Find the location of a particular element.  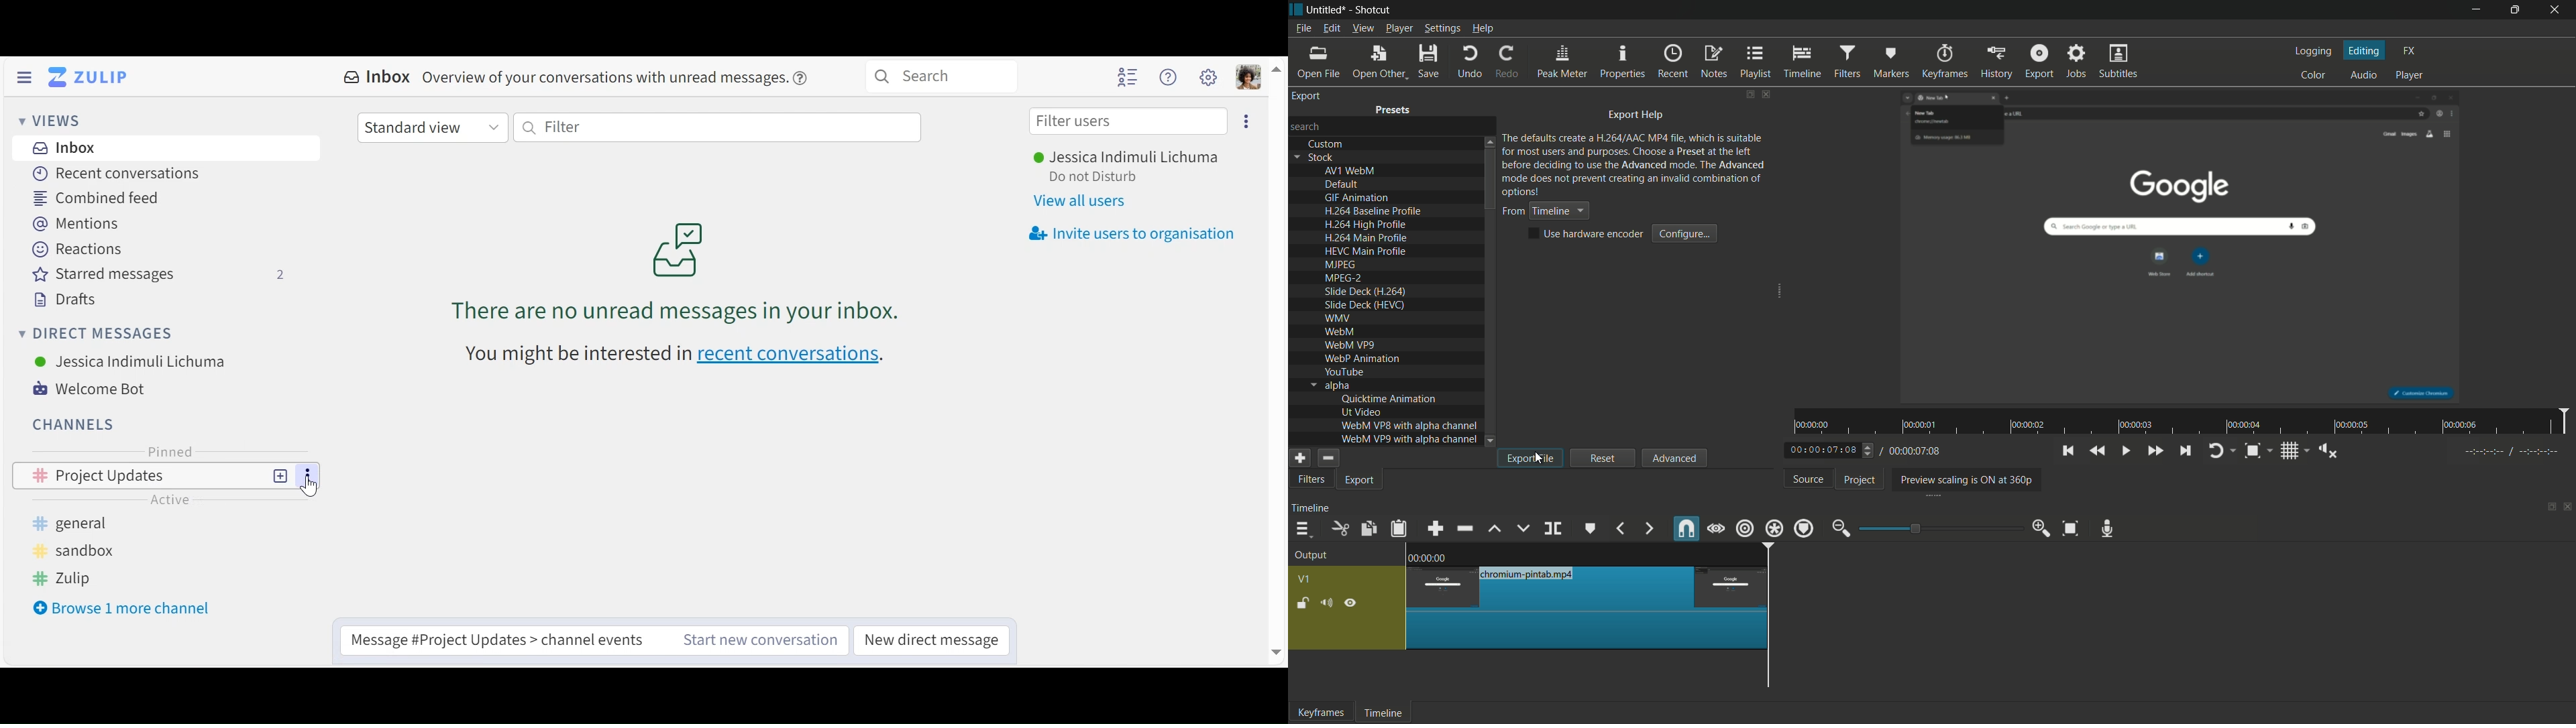

Direct Messages is located at coordinates (96, 335).